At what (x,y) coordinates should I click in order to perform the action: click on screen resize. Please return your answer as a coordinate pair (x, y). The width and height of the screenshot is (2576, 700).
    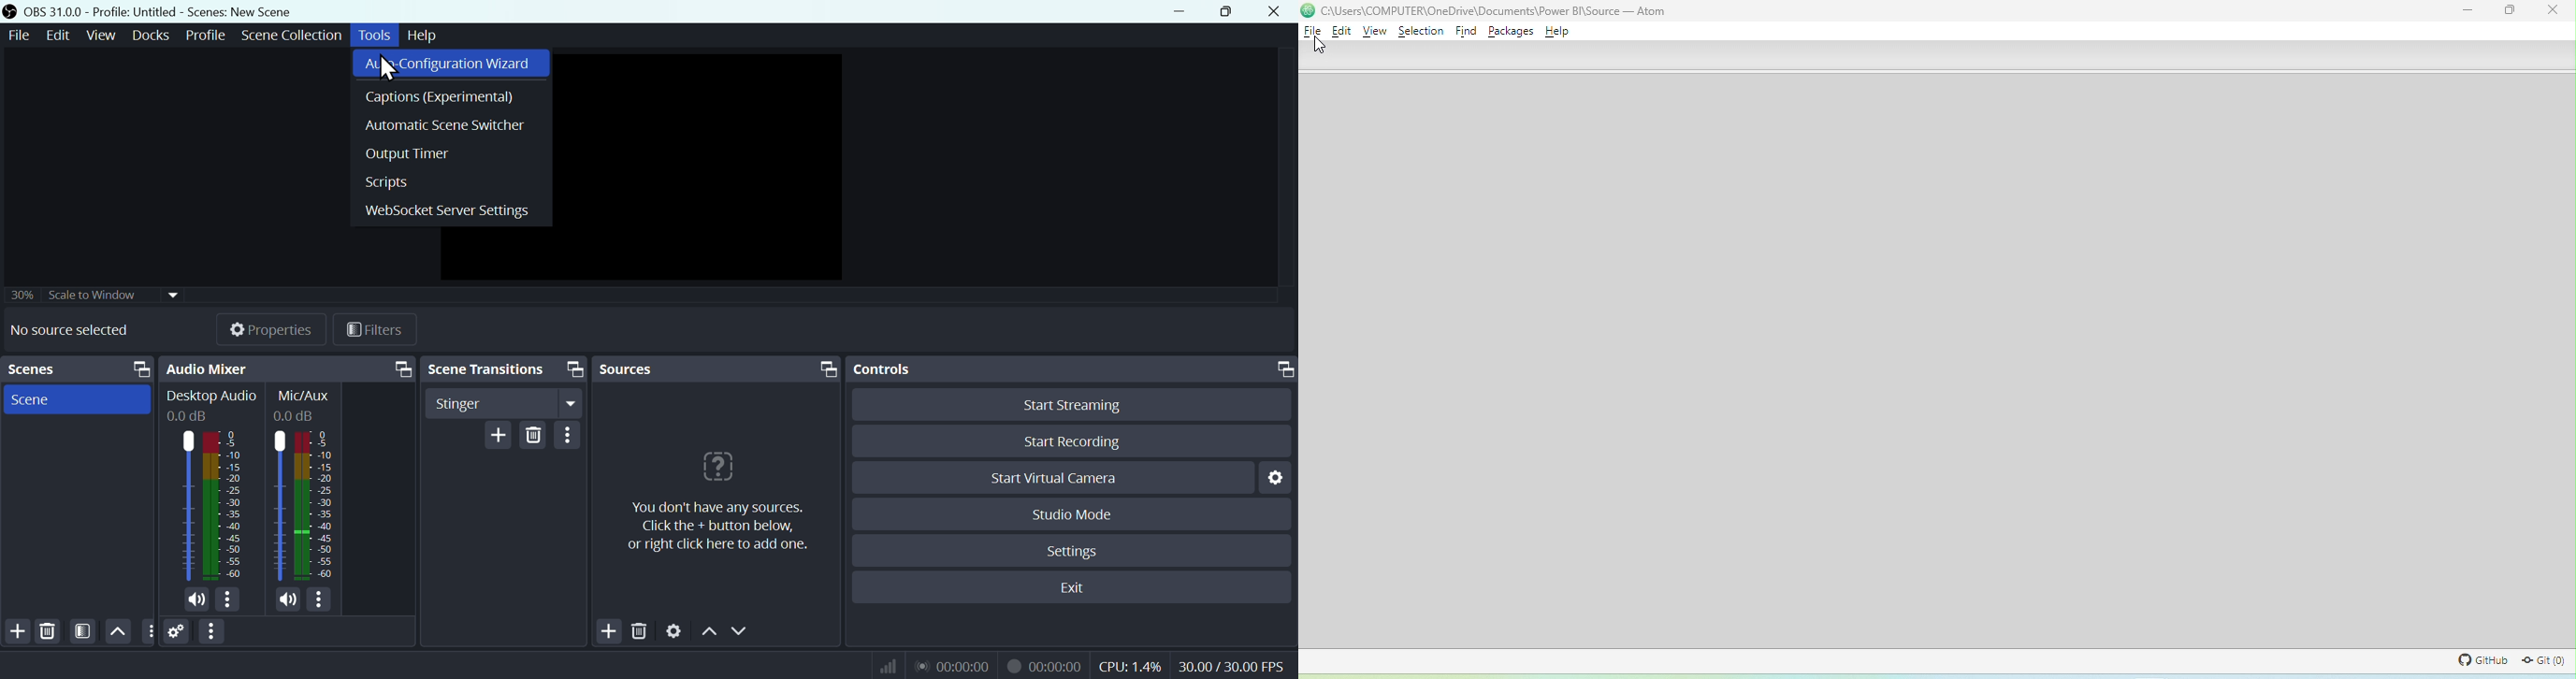
    Looking at the image, I should click on (401, 368).